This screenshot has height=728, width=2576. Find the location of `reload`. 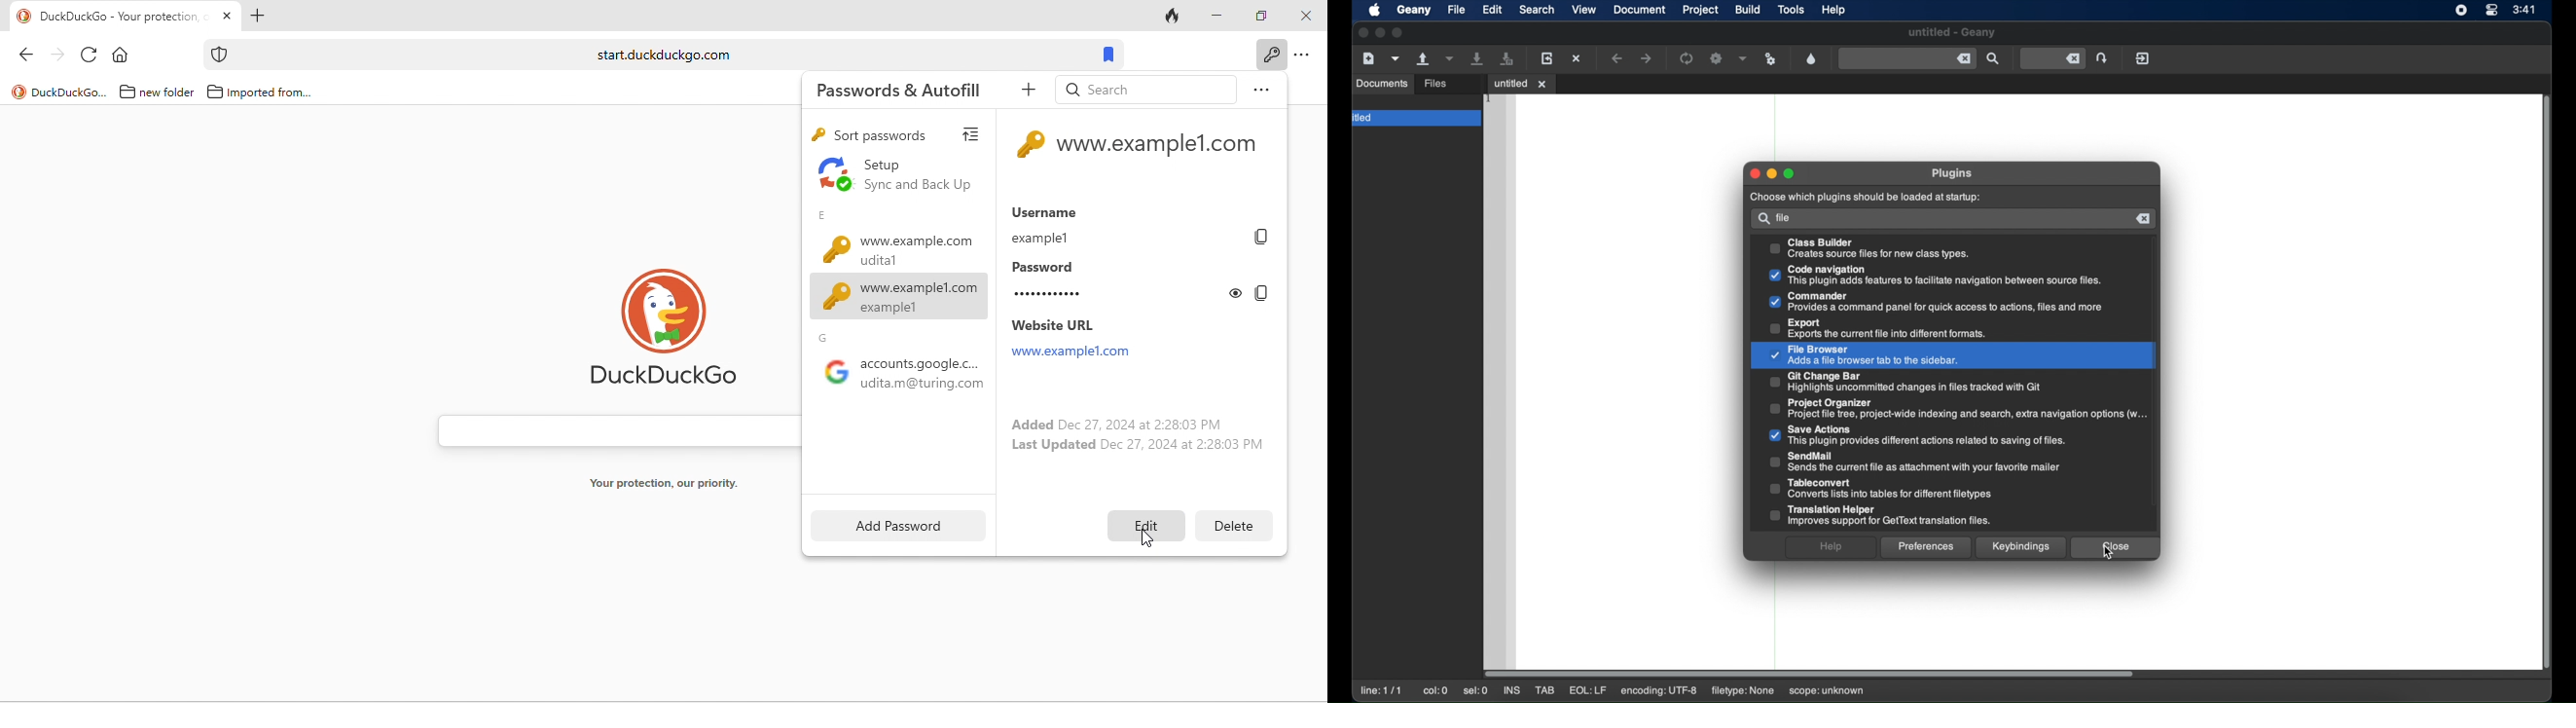

reload is located at coordinates (91, 53).